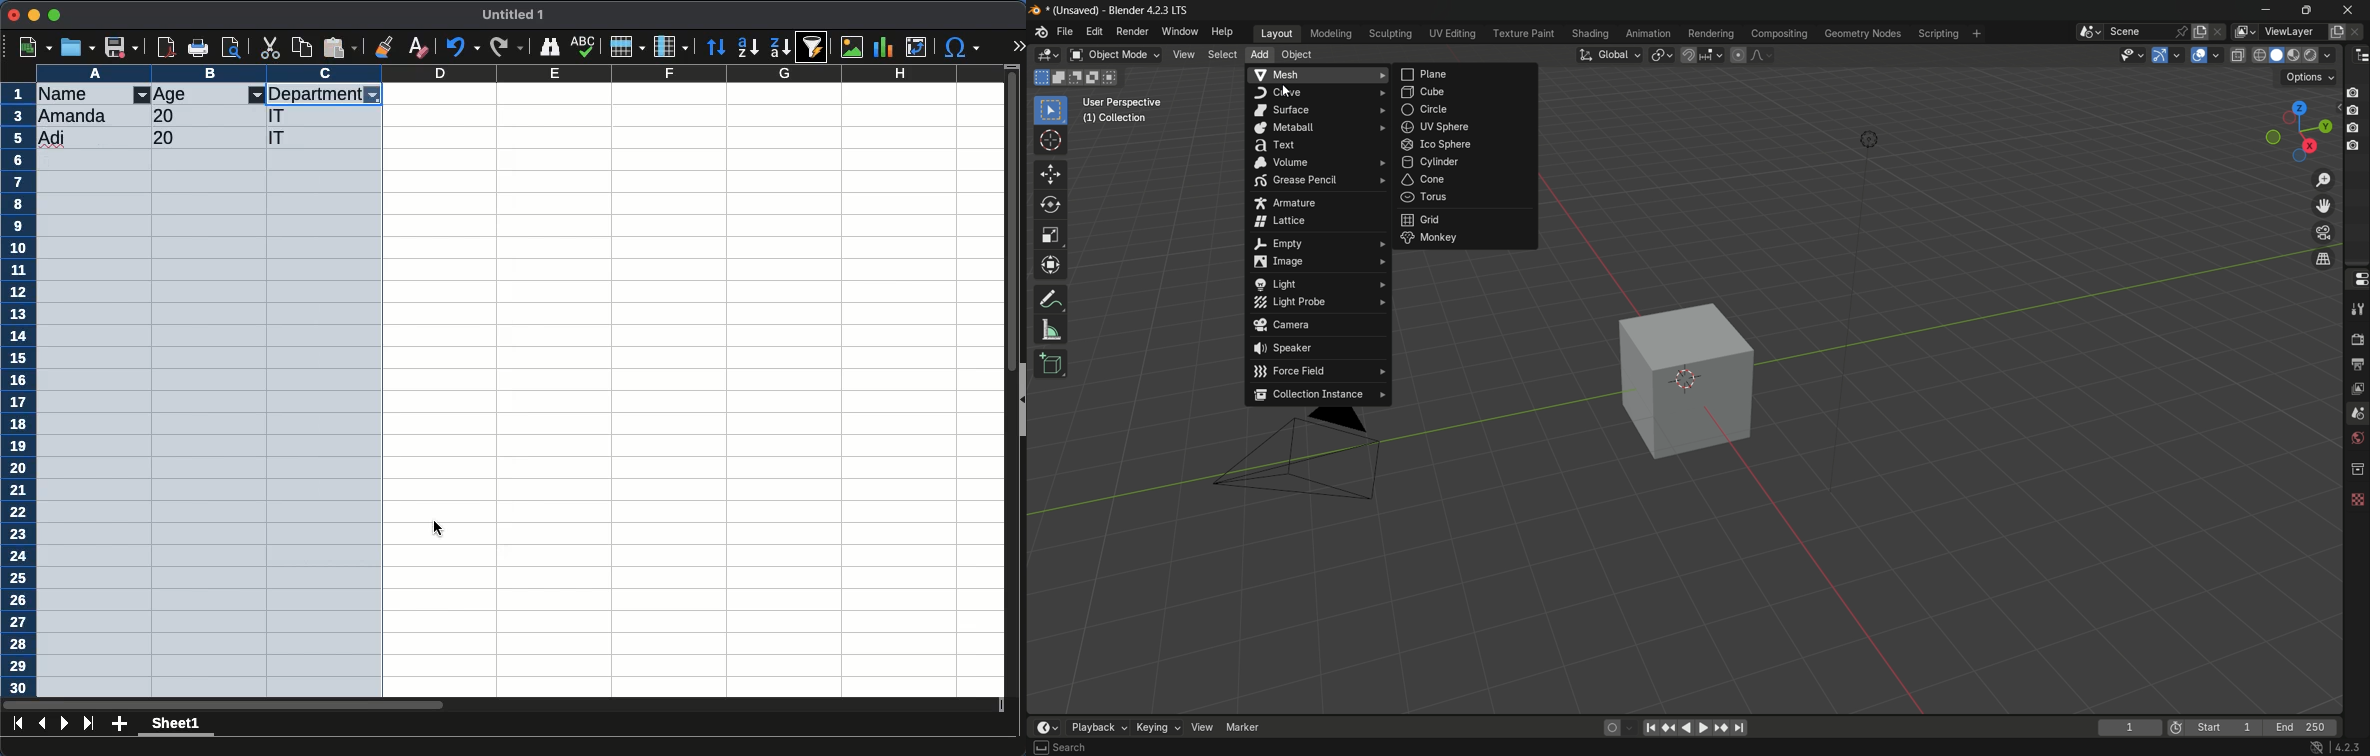  What do you see at coordinates (1051, 300) in the screenshot?
I see `annotate` at bounding box center [1051, 300].